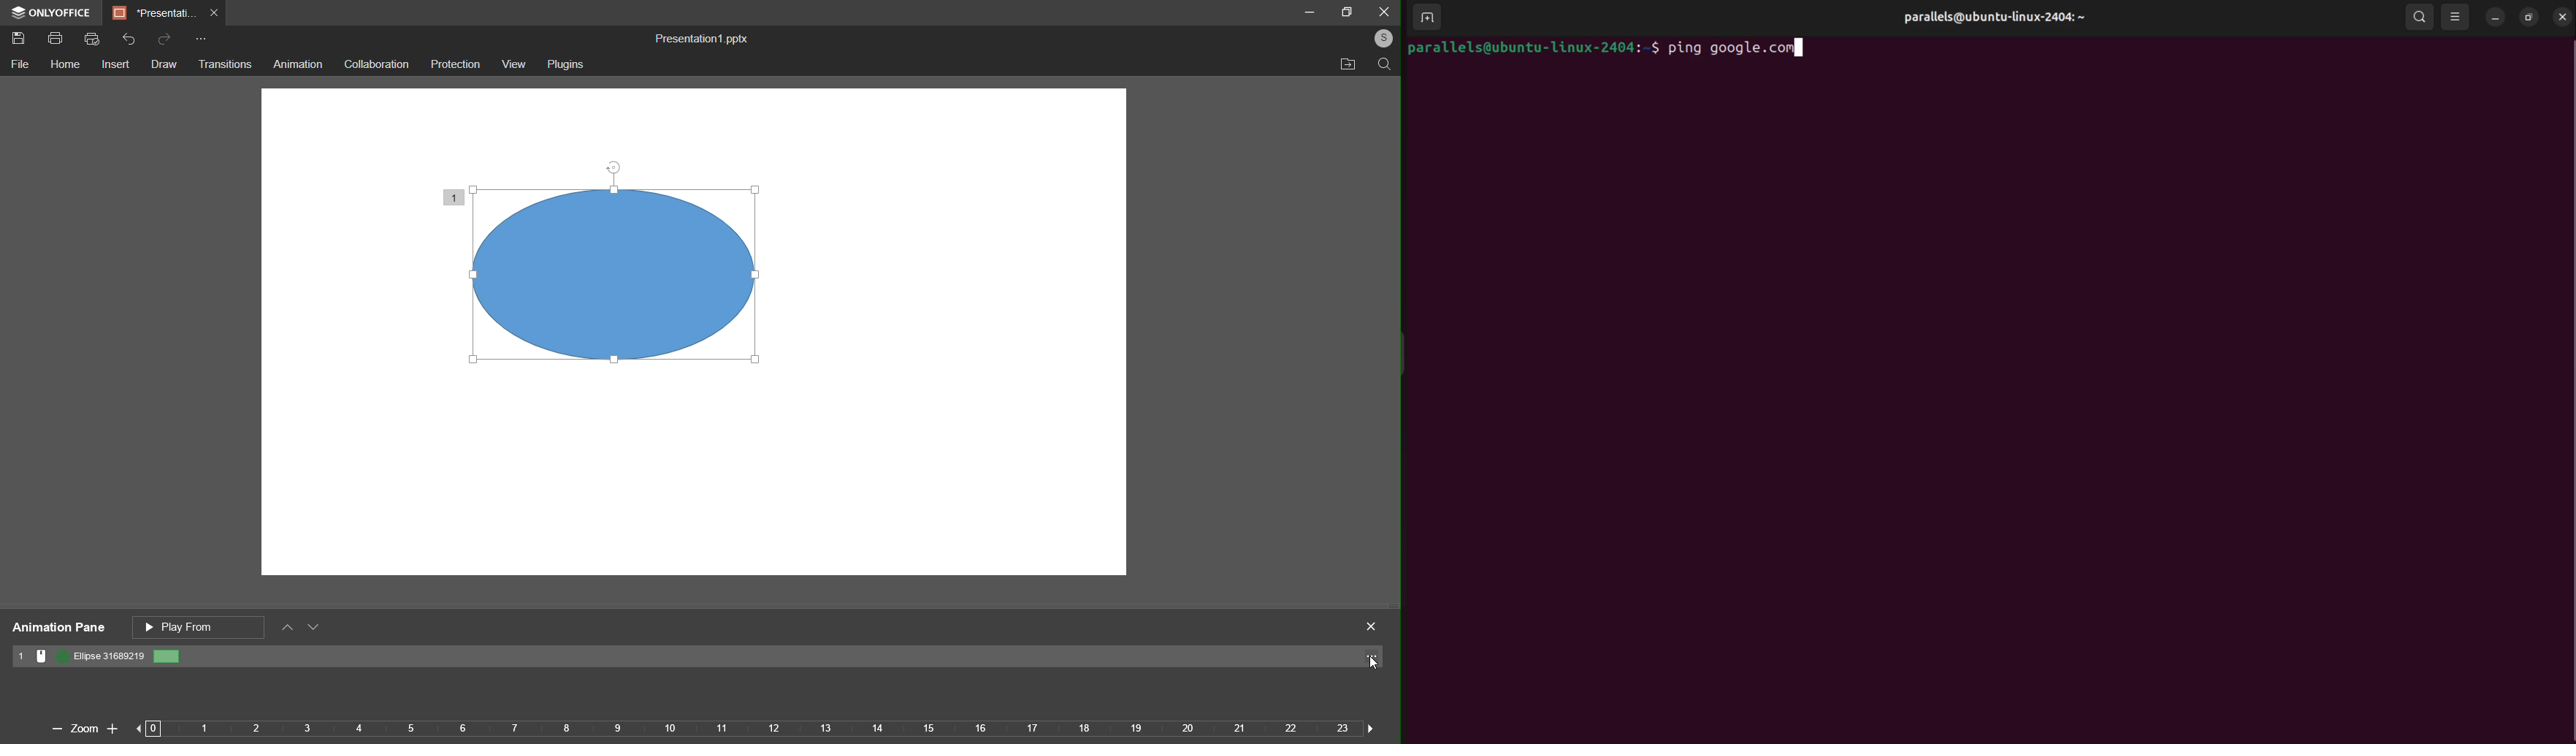 The image size is (2576, 756). Describe the element at coordinates (112, 726) in the screenshot. I see `zoom in` at that location.